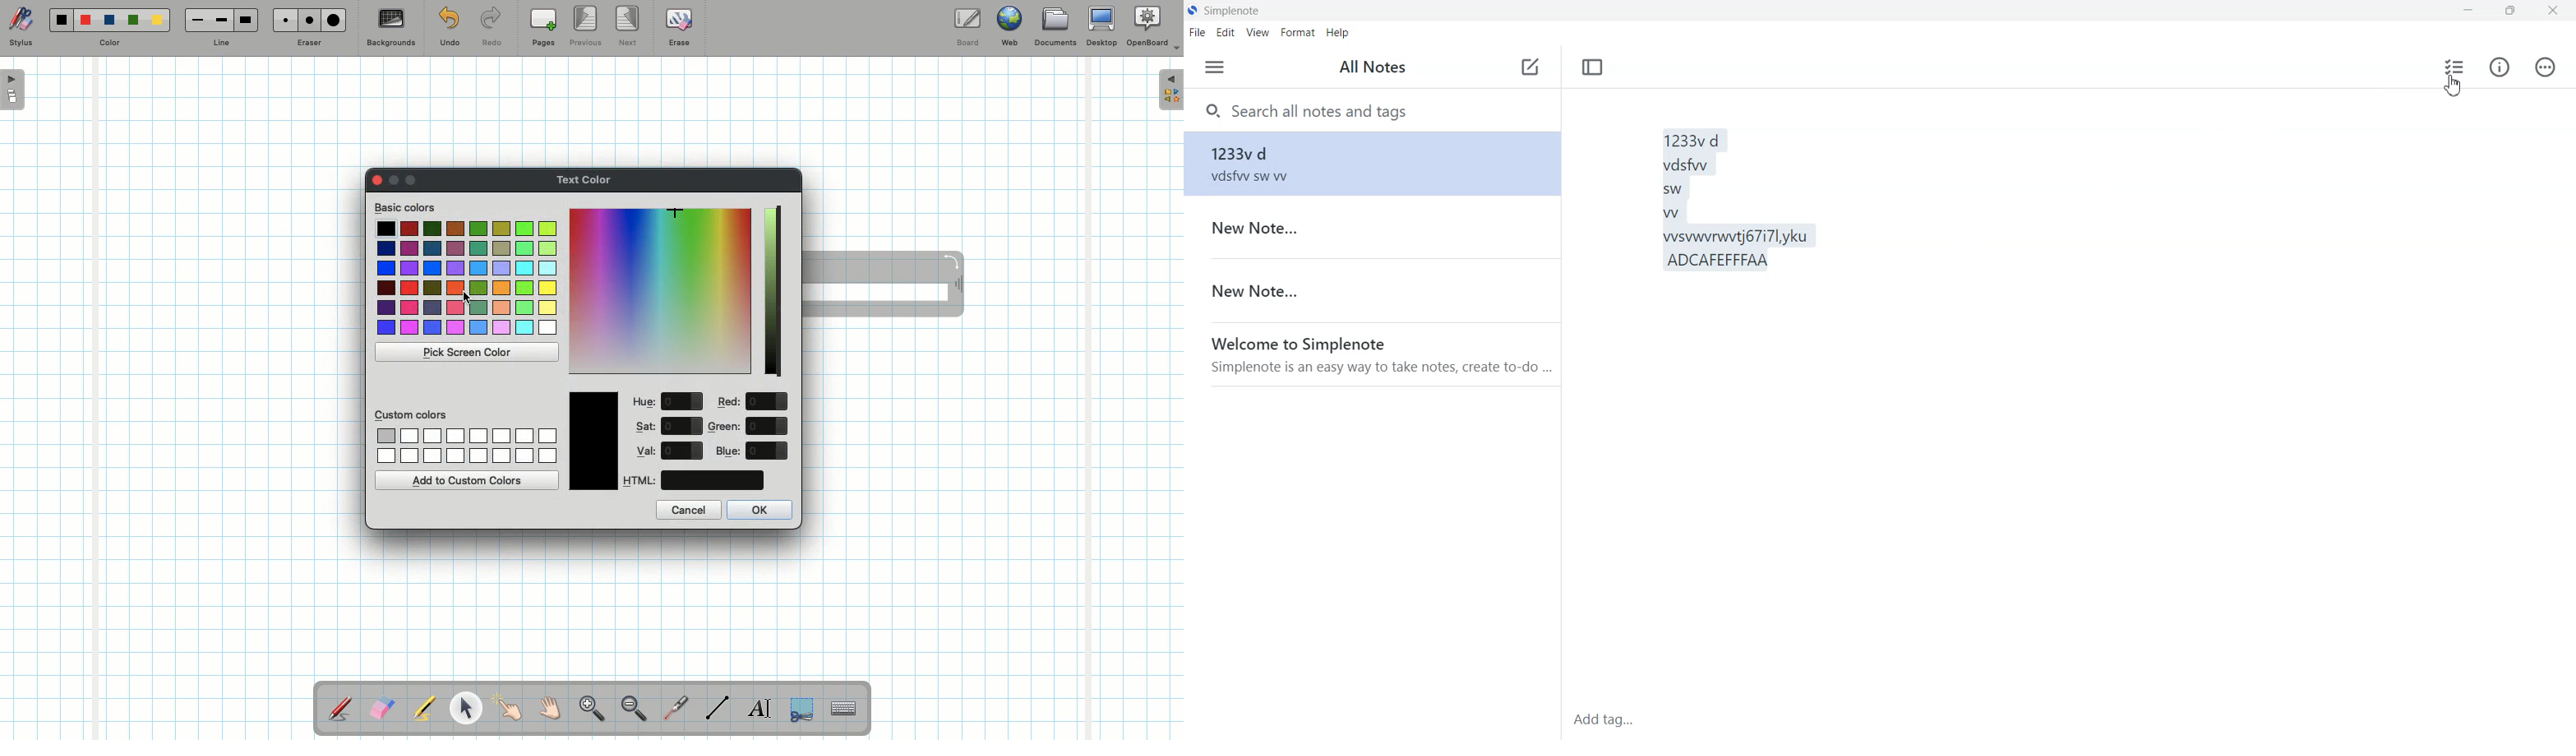 The height and width of the screenshot is (756, 2576). I want to click on View , so click(1258, 33).